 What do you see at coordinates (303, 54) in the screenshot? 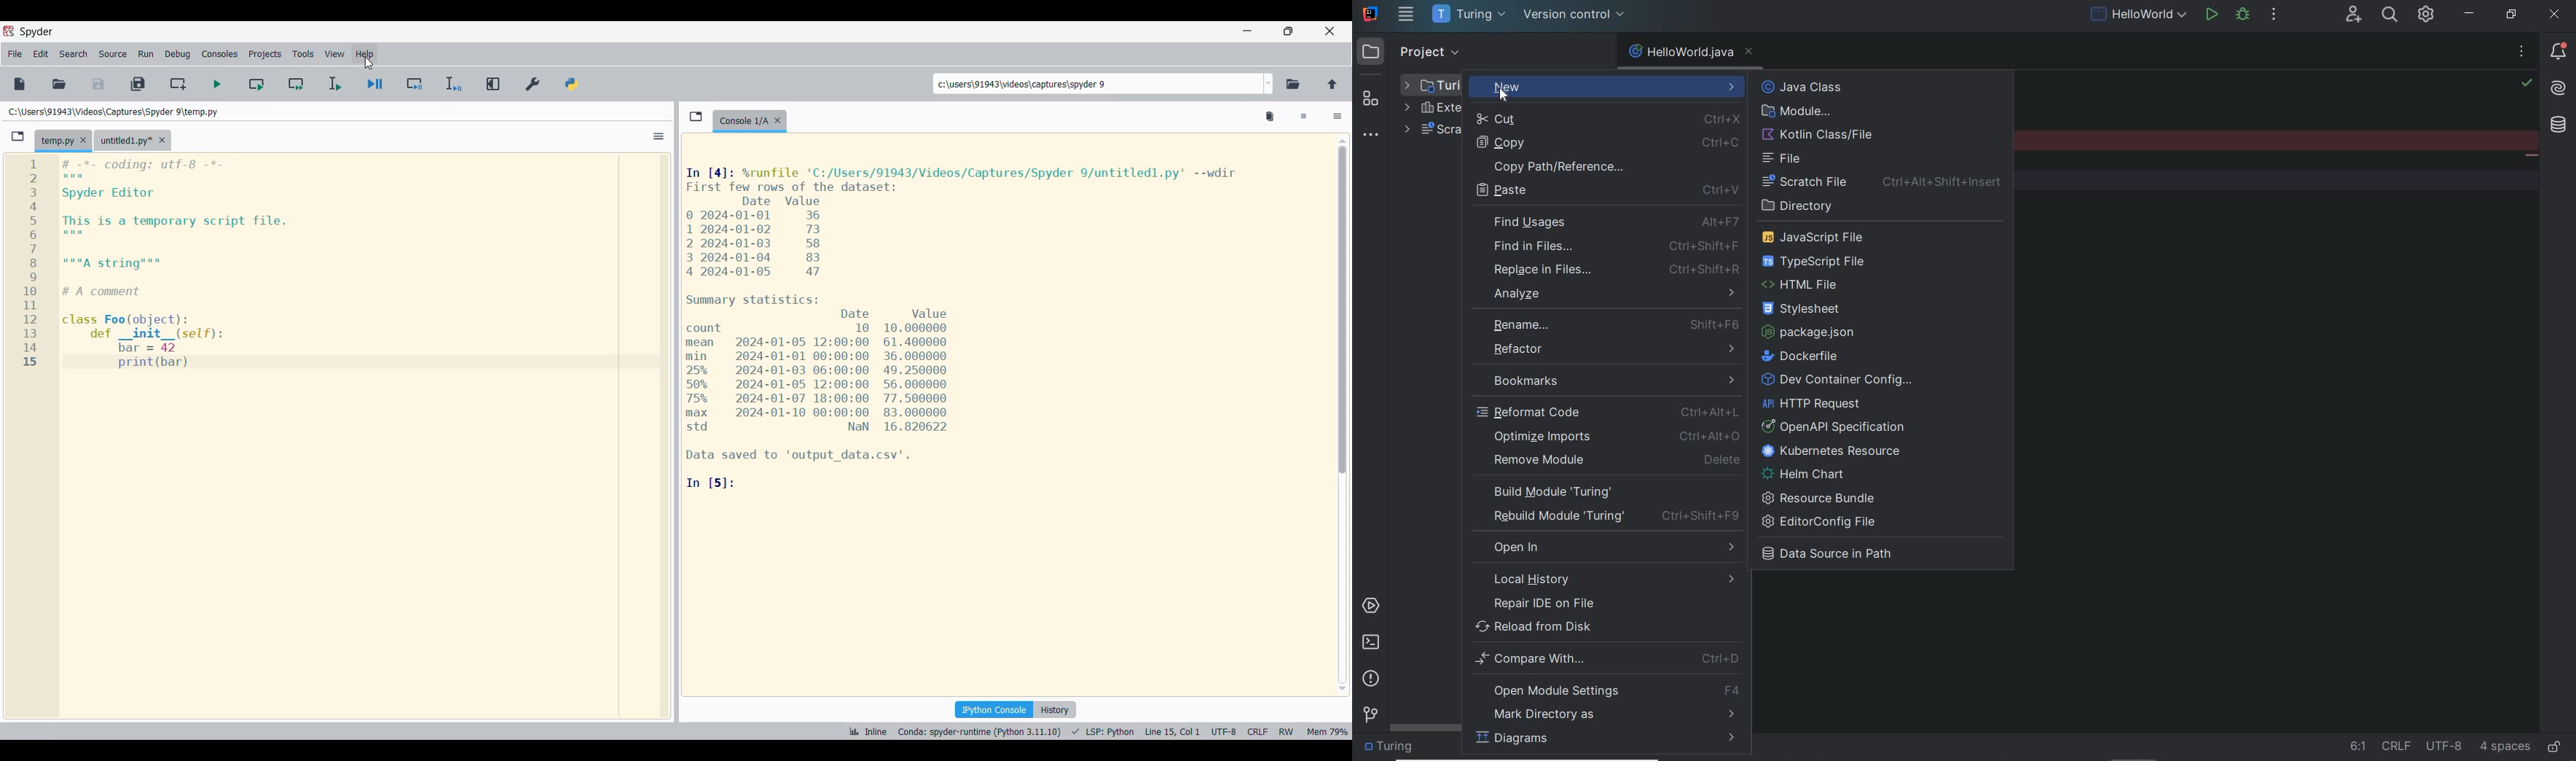
I see `Tools menu` at bounding box center [303, 54].